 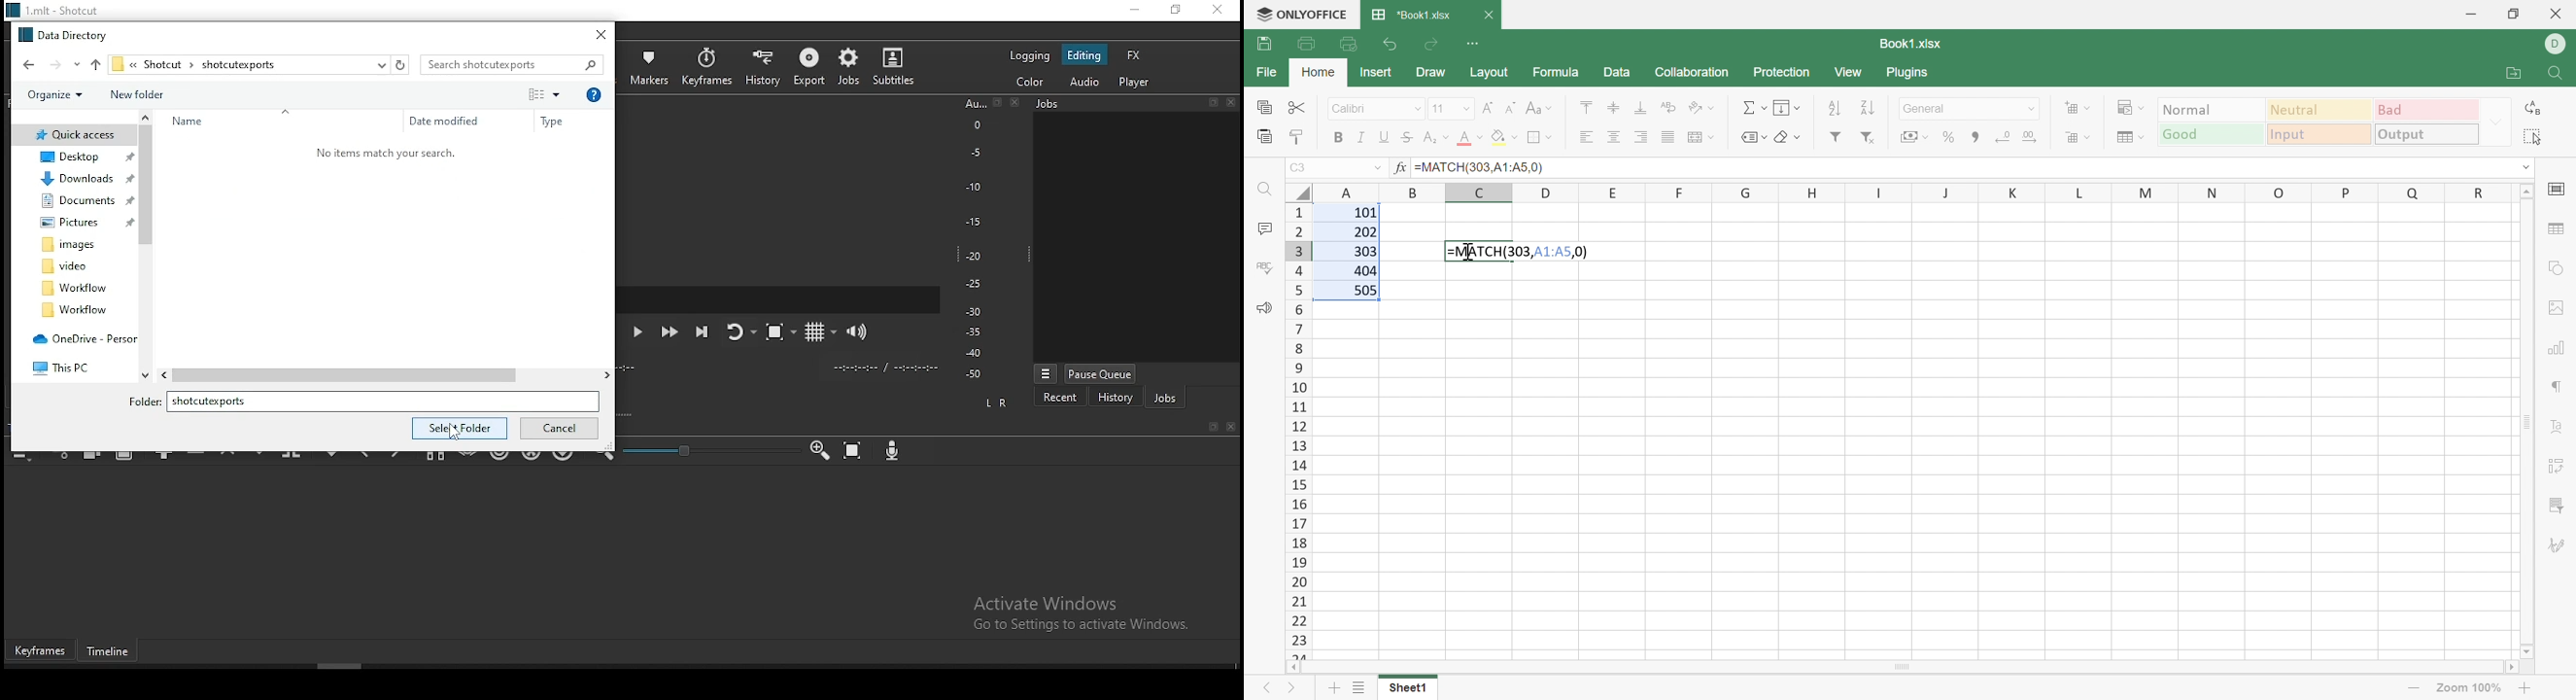 What do you see at coordinates (147, 249) in the screenshot?
I see `scroll bar` at bounding box center [147, 249].